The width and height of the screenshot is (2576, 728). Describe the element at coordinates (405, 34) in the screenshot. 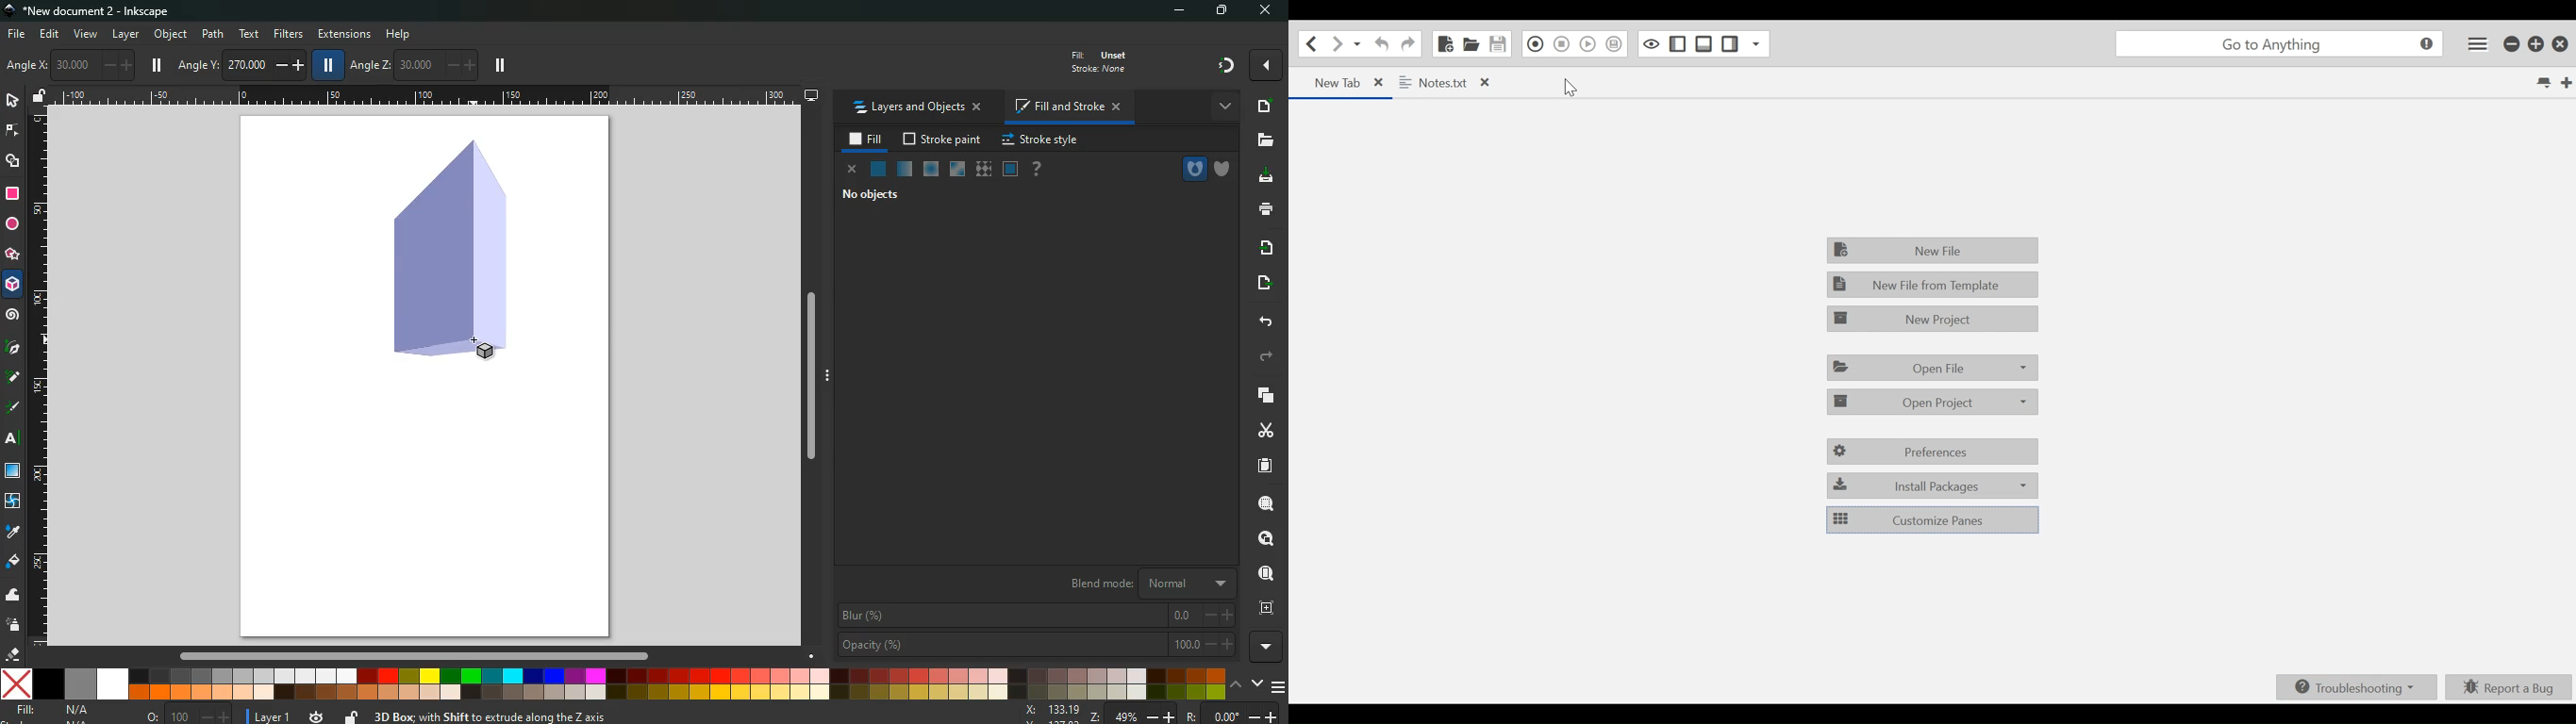

I see `help` at that location.